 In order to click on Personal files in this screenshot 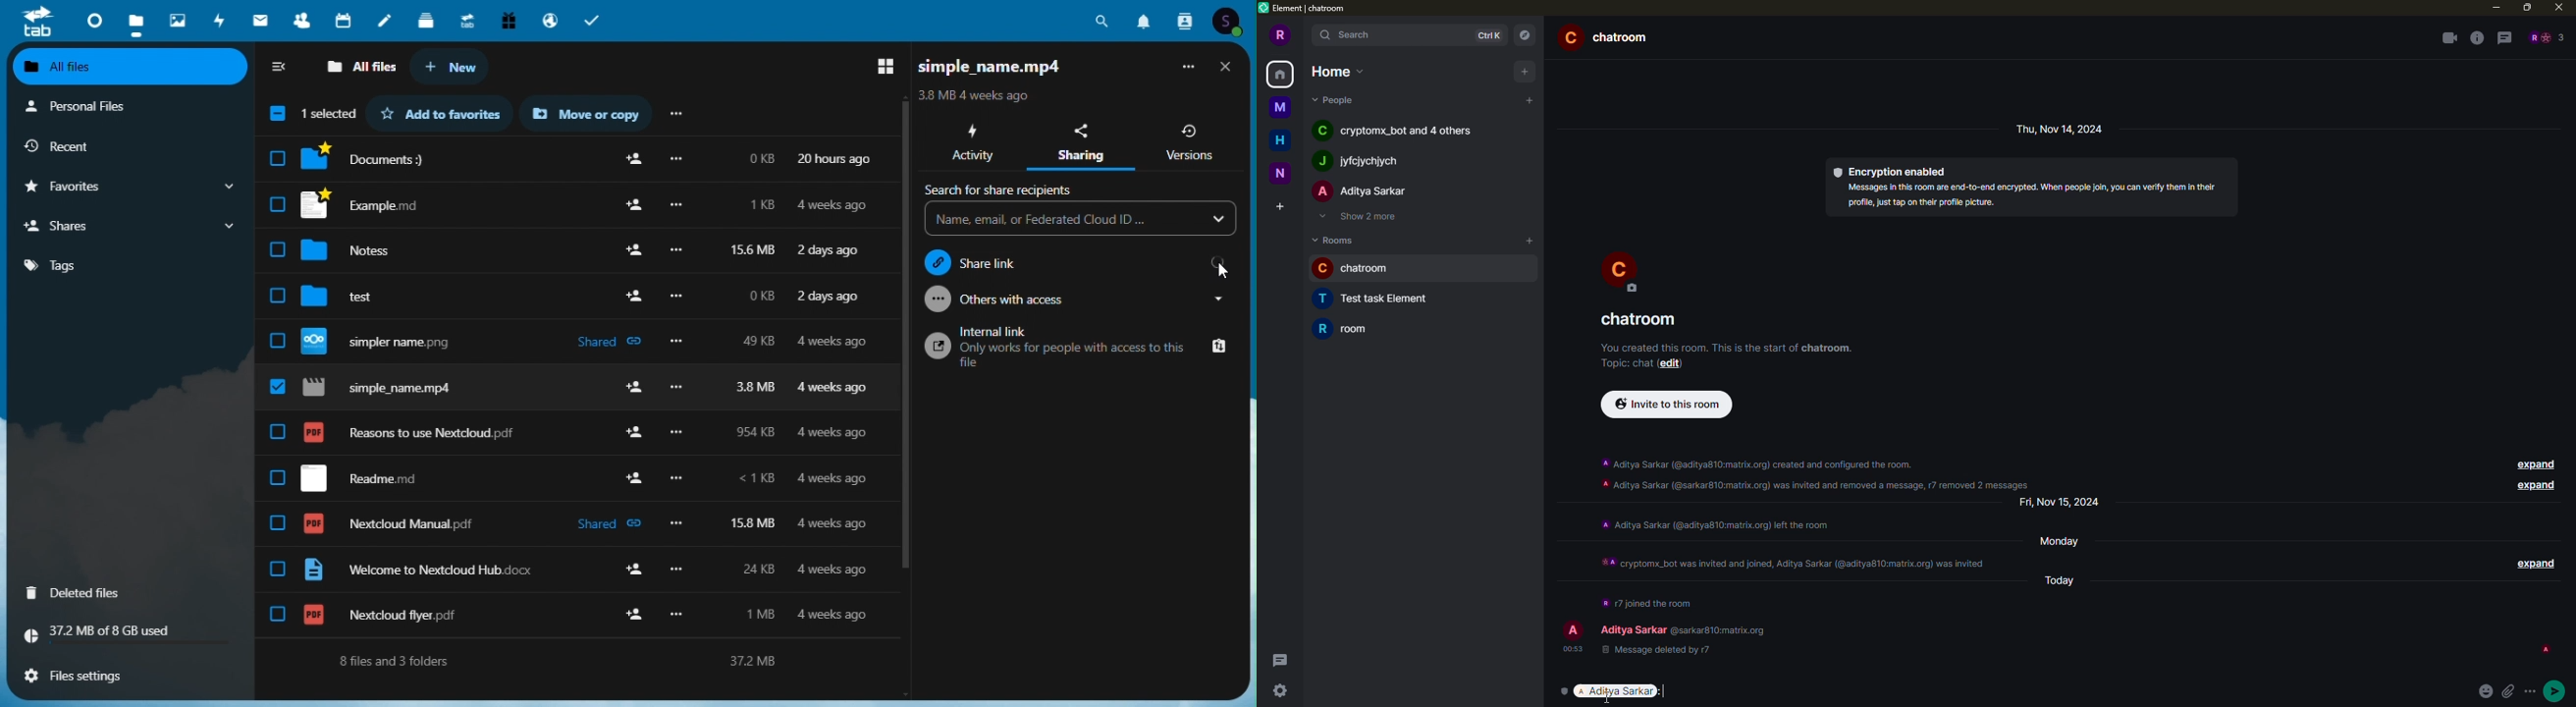, I will do `click(125, 106)`.